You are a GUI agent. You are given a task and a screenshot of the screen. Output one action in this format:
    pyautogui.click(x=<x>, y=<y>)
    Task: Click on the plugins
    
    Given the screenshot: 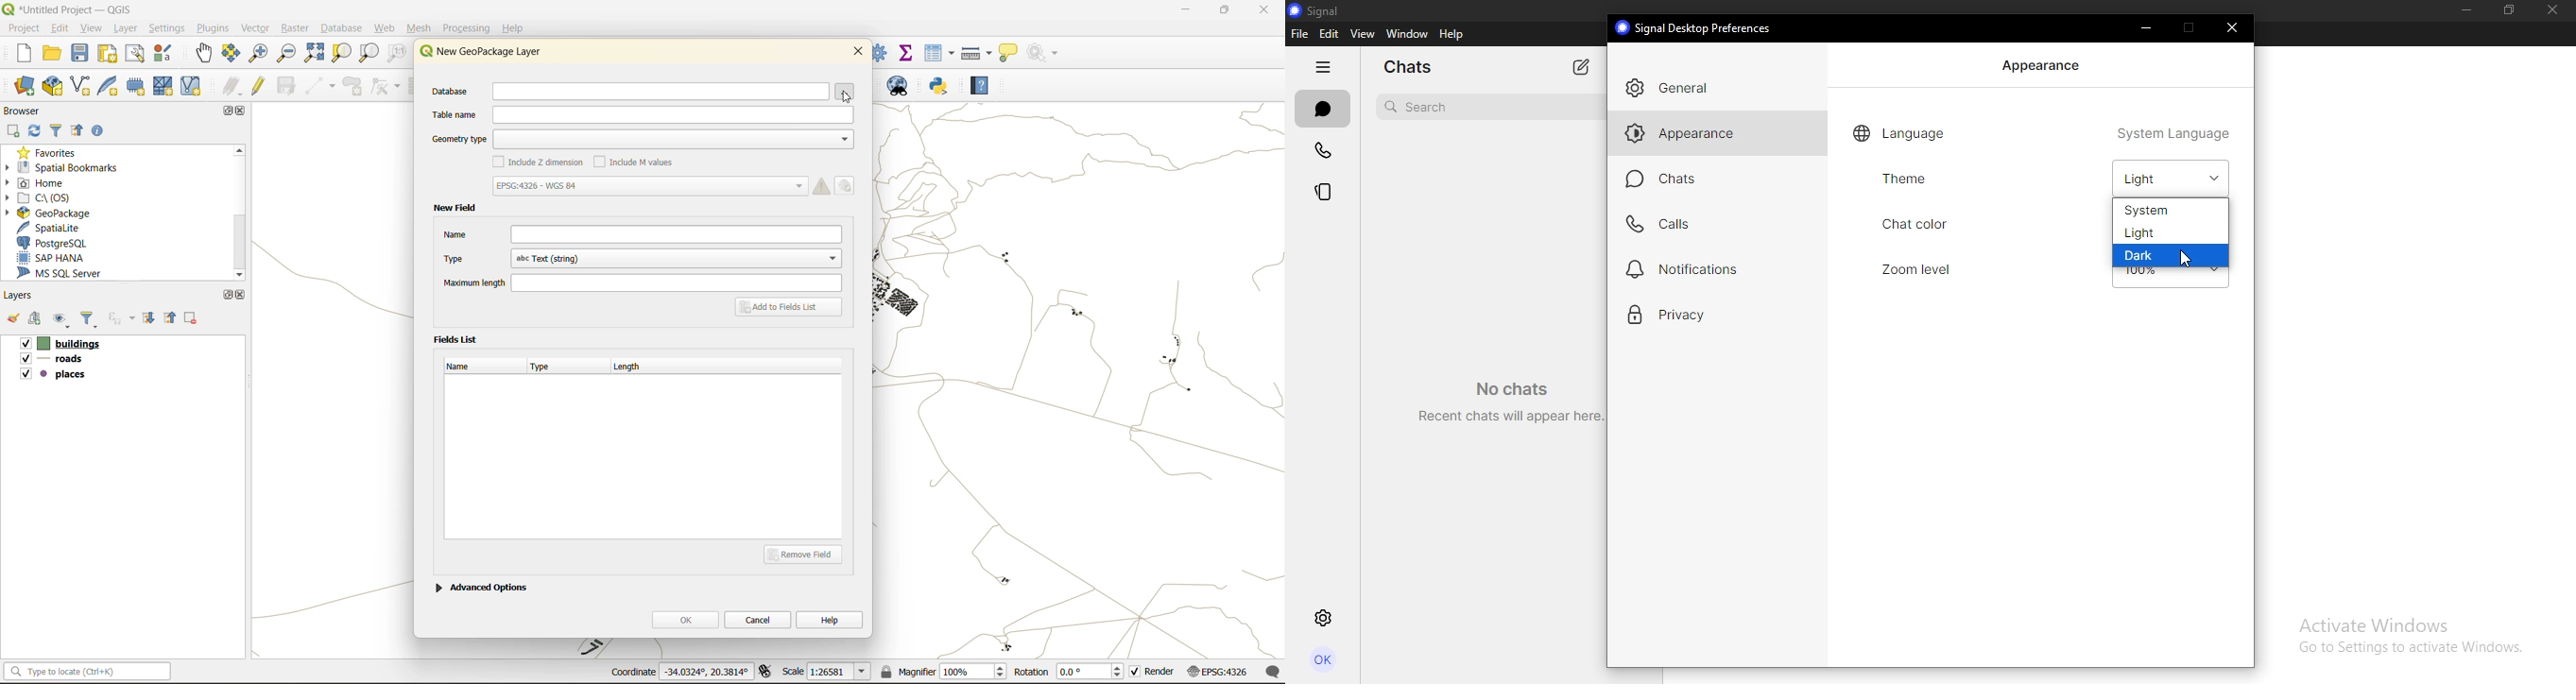 What is the action you would take?
    pyautogui.click(x=212, y=28)
    